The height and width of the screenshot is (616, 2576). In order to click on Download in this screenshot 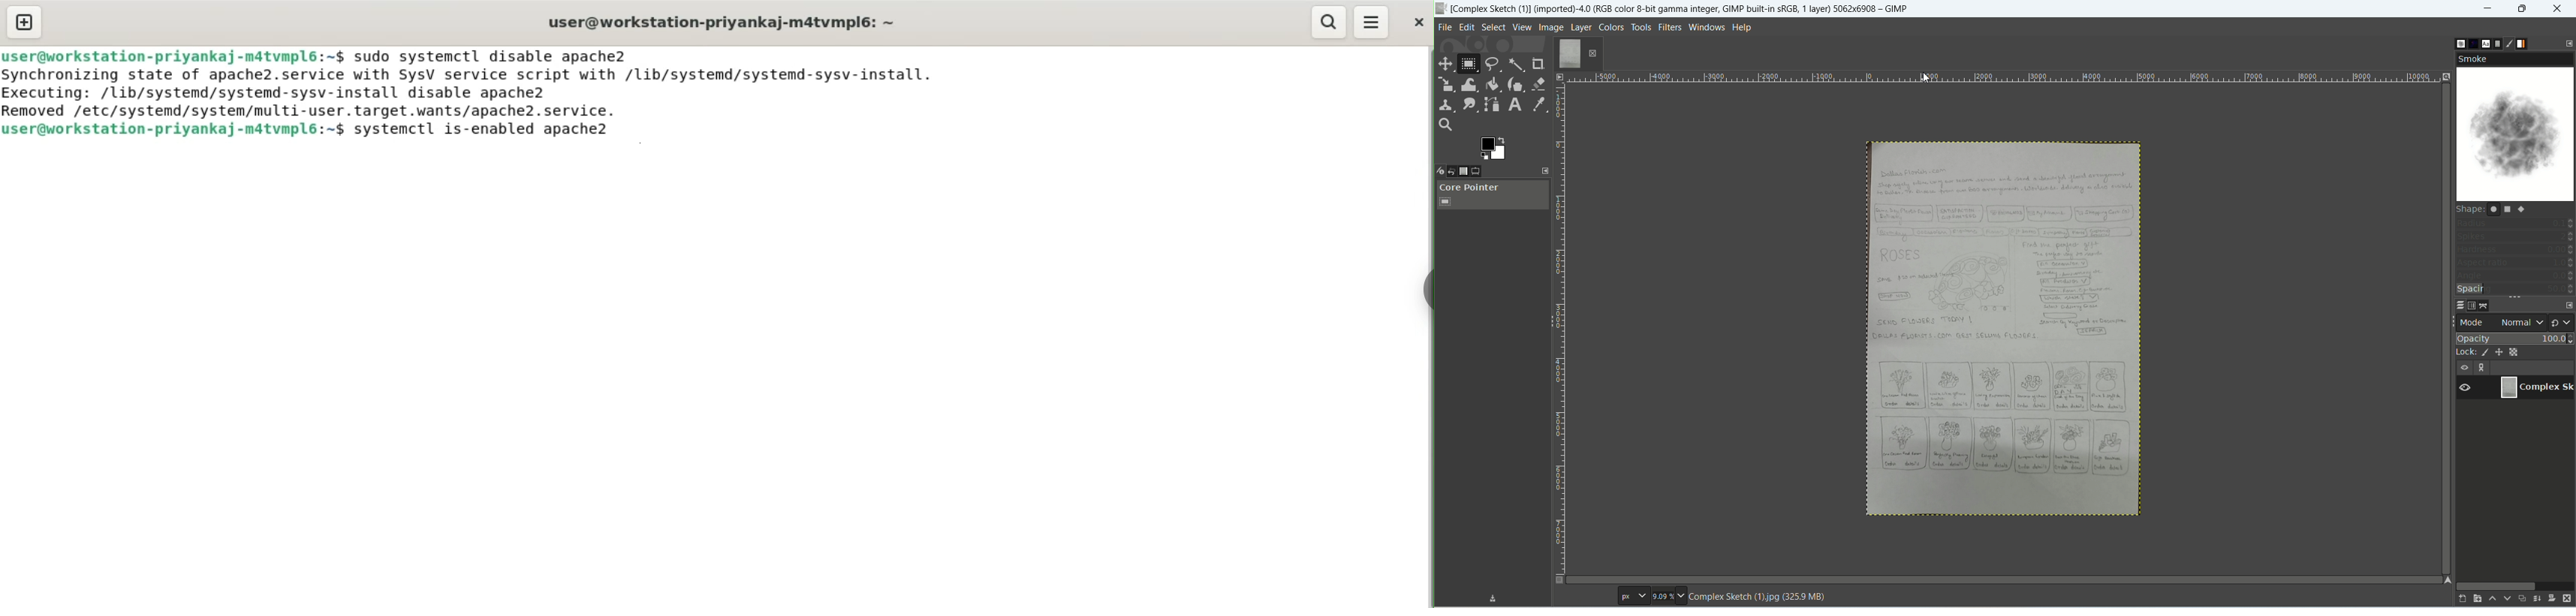, I will do `click(1494, 596)`.